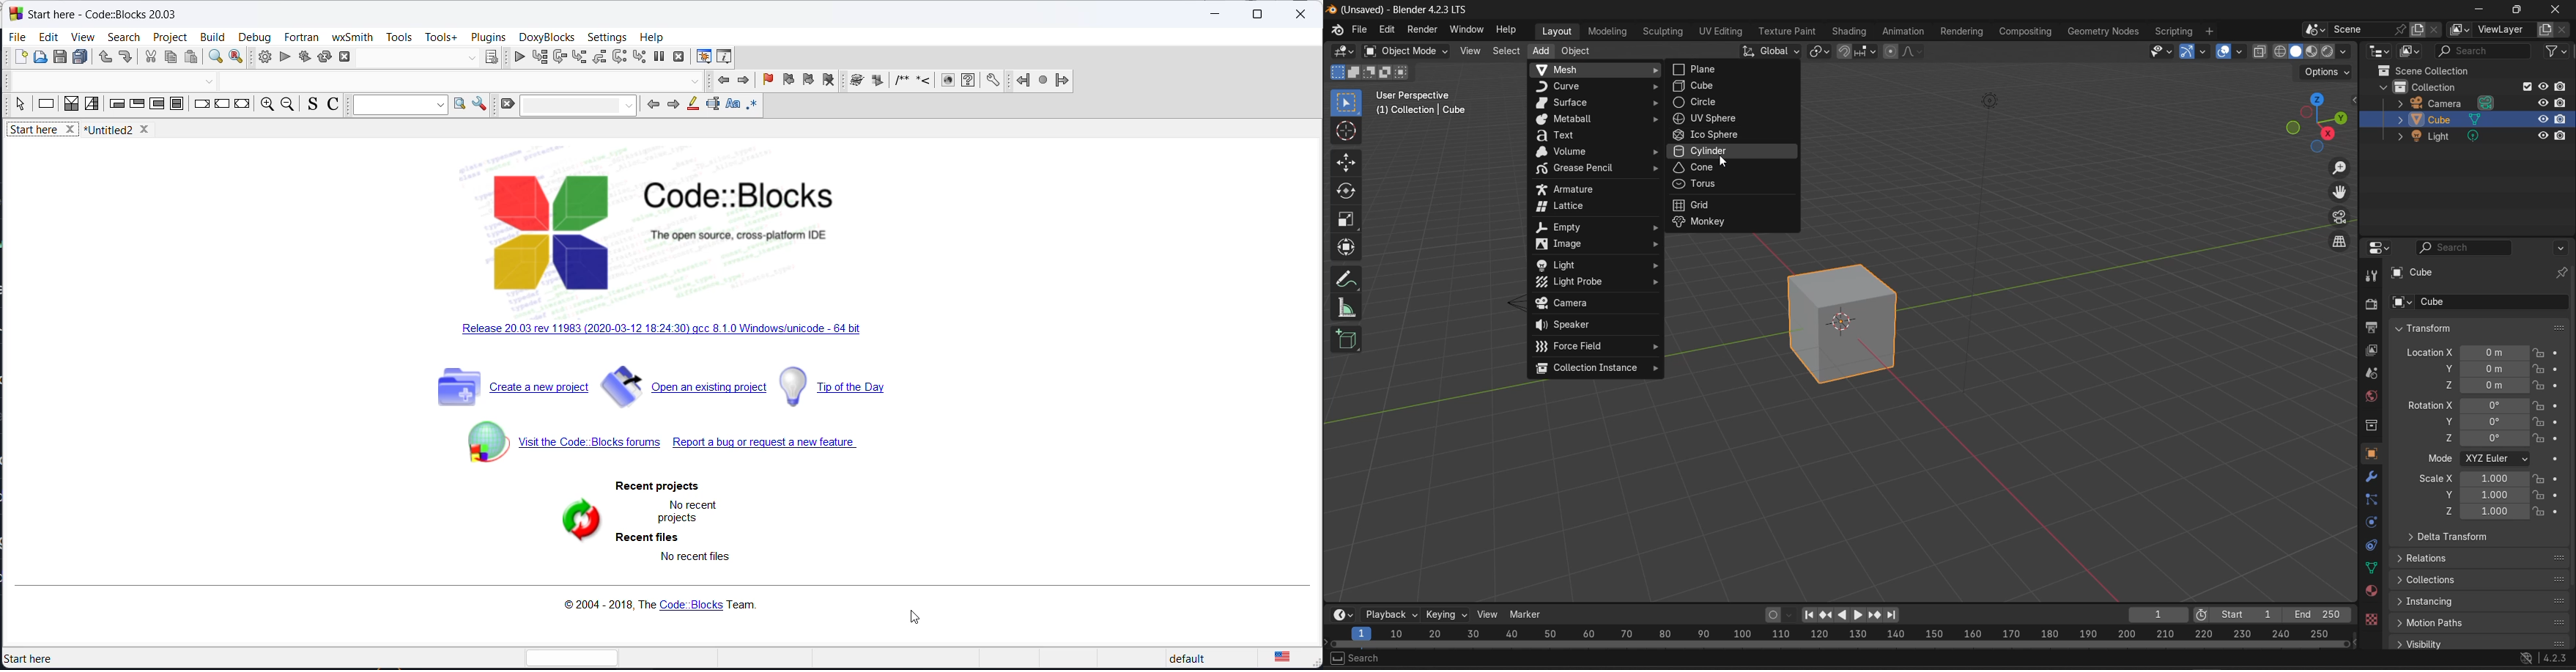 This screenshot has width=2576, height=672. I want to click on scripting, so click(2174, 29).